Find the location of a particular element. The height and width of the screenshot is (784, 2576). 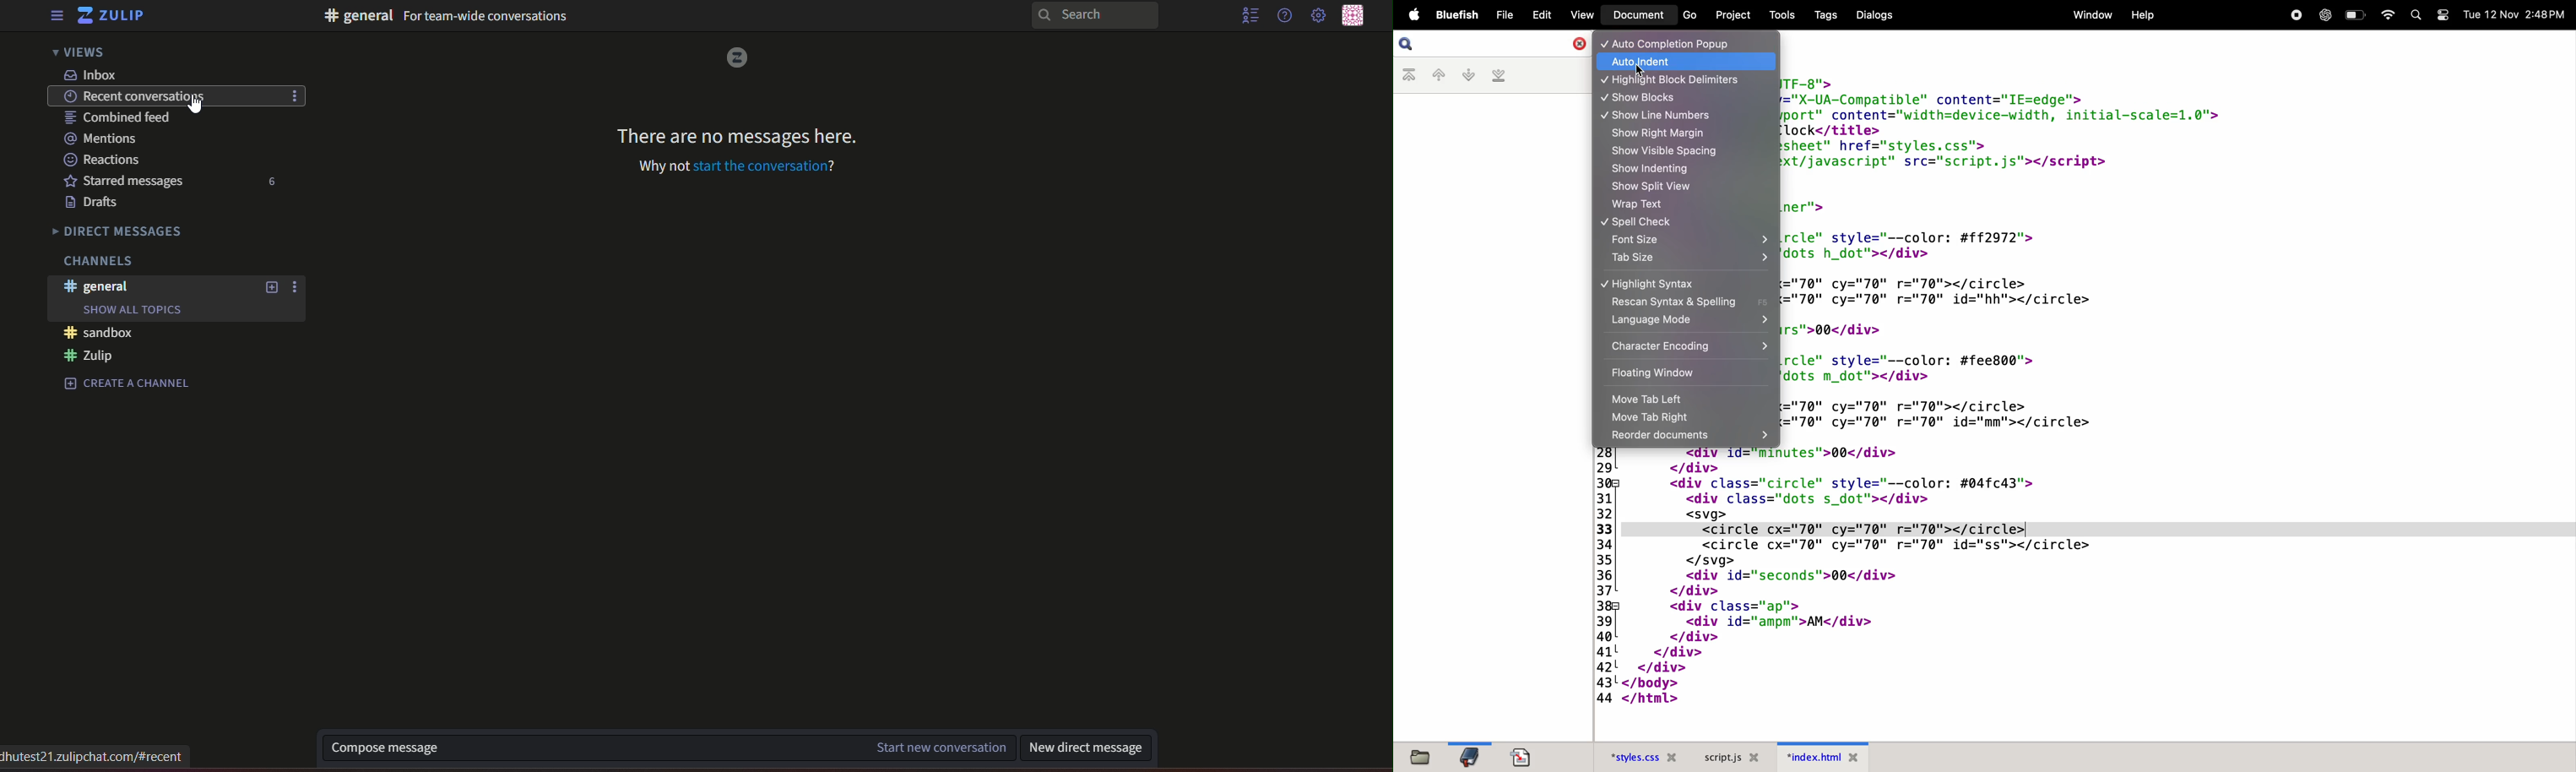

show visible spacing is located at coordinates (1683, 152).